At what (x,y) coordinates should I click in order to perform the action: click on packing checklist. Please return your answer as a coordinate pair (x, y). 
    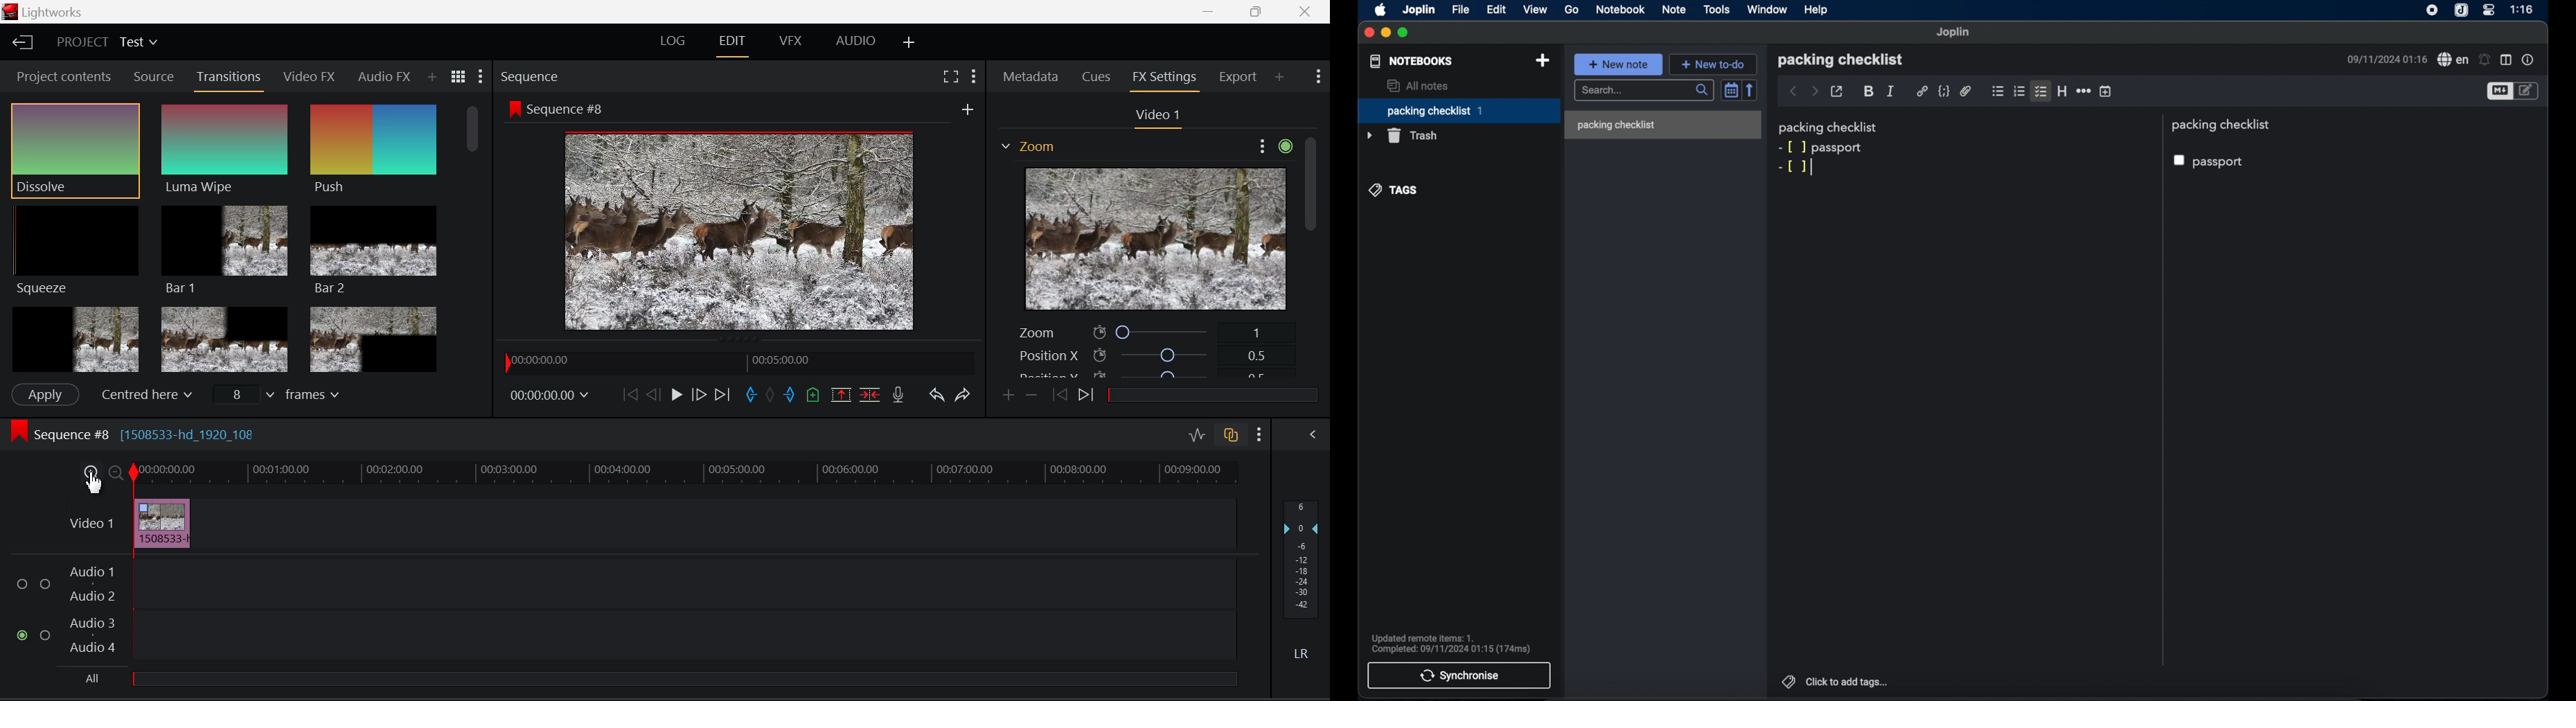
    Looking at the image, I should click on (1458, 111).